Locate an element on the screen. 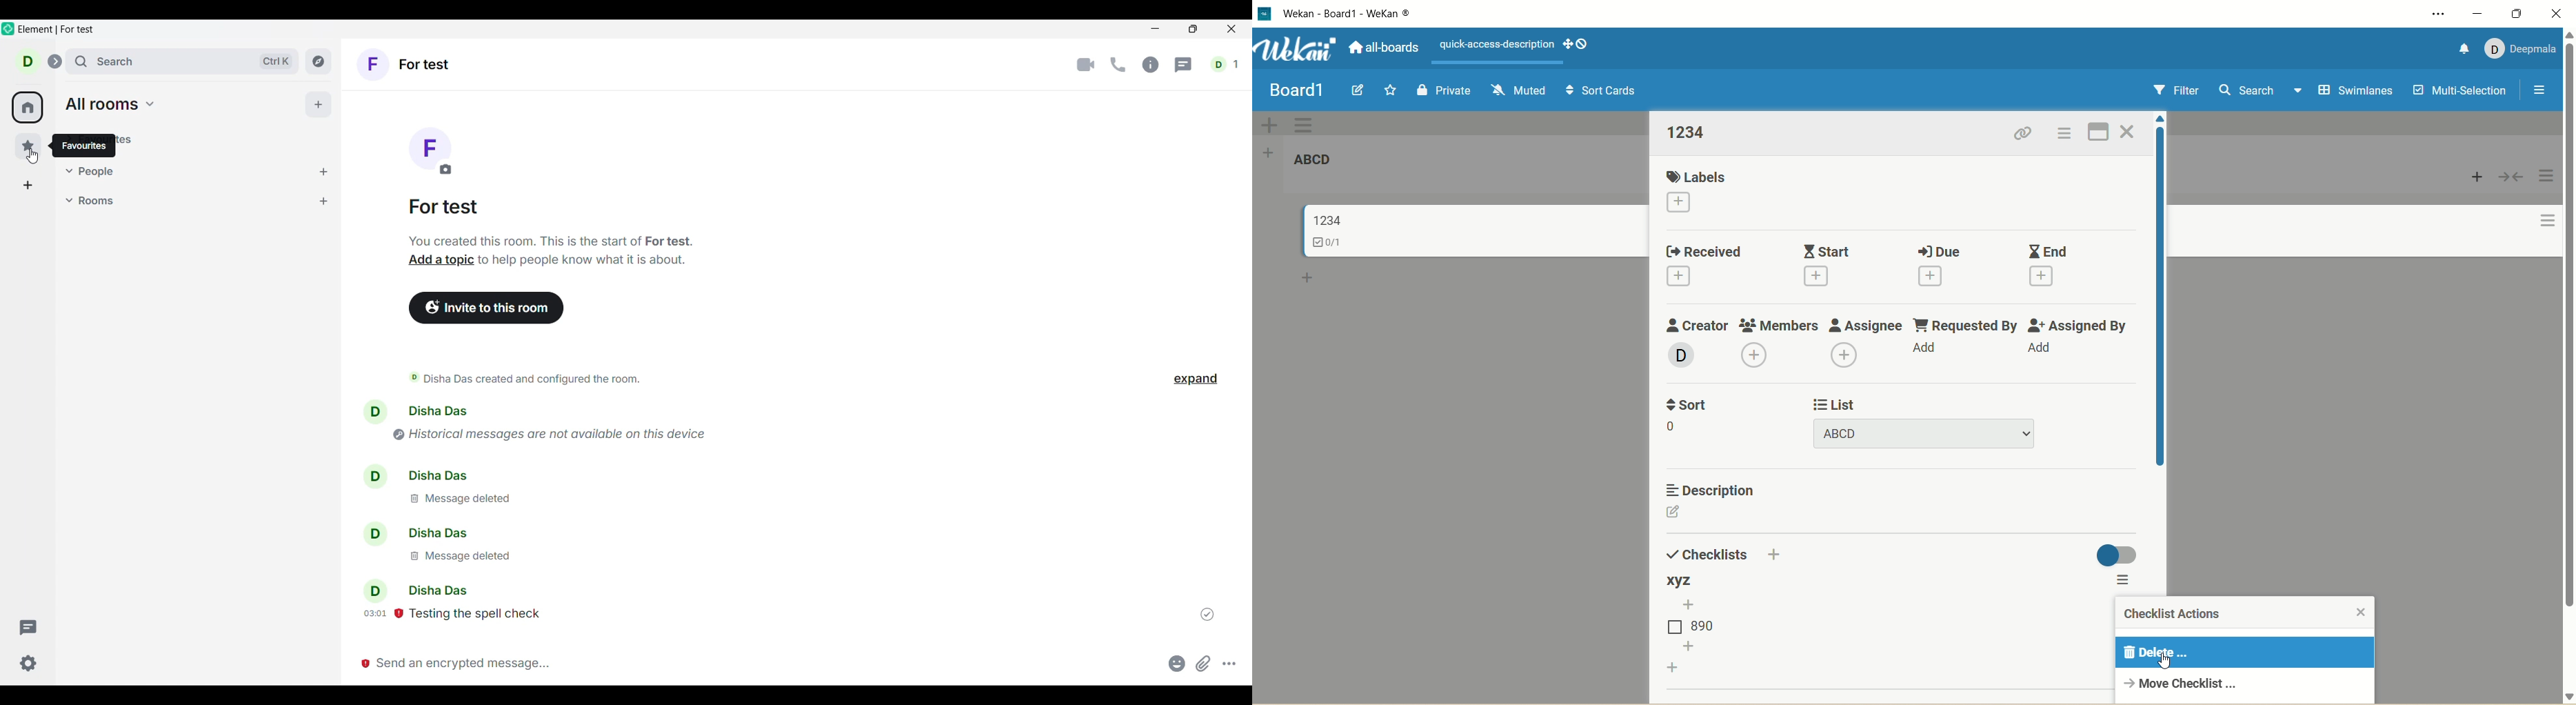  toggle key is located at coordinates (2113, 552).